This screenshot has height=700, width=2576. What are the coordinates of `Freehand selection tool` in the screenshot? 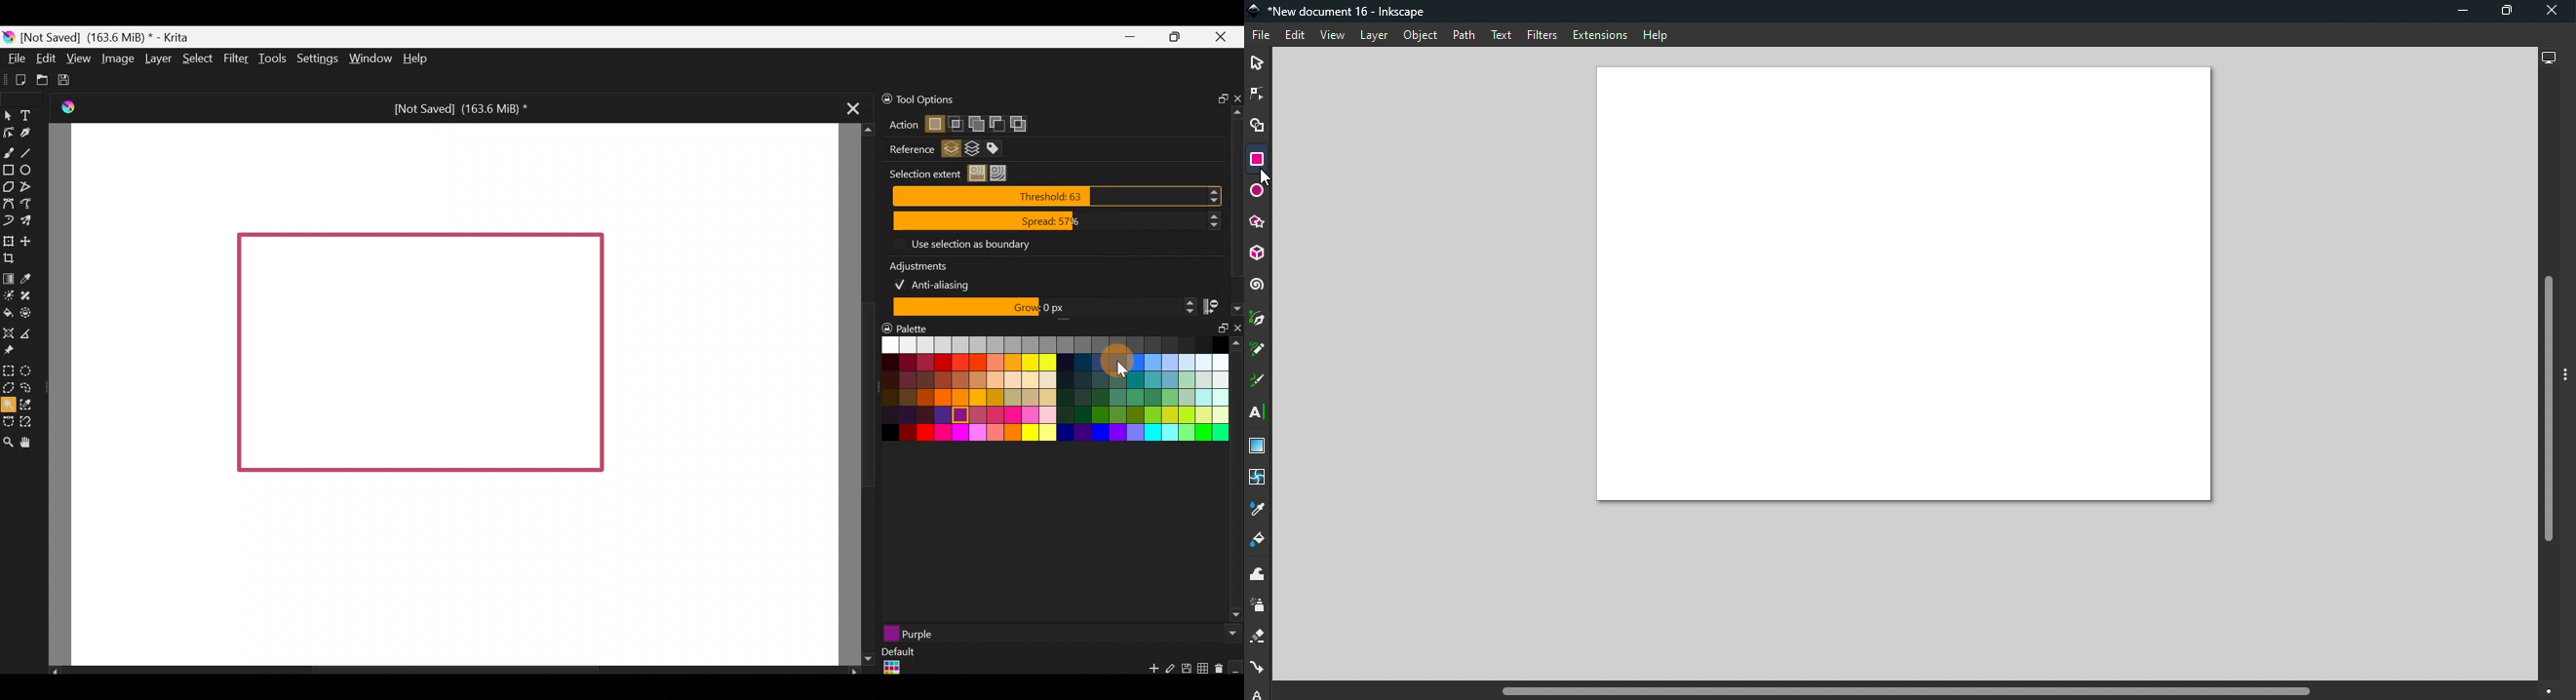 It's located at (27, 386).